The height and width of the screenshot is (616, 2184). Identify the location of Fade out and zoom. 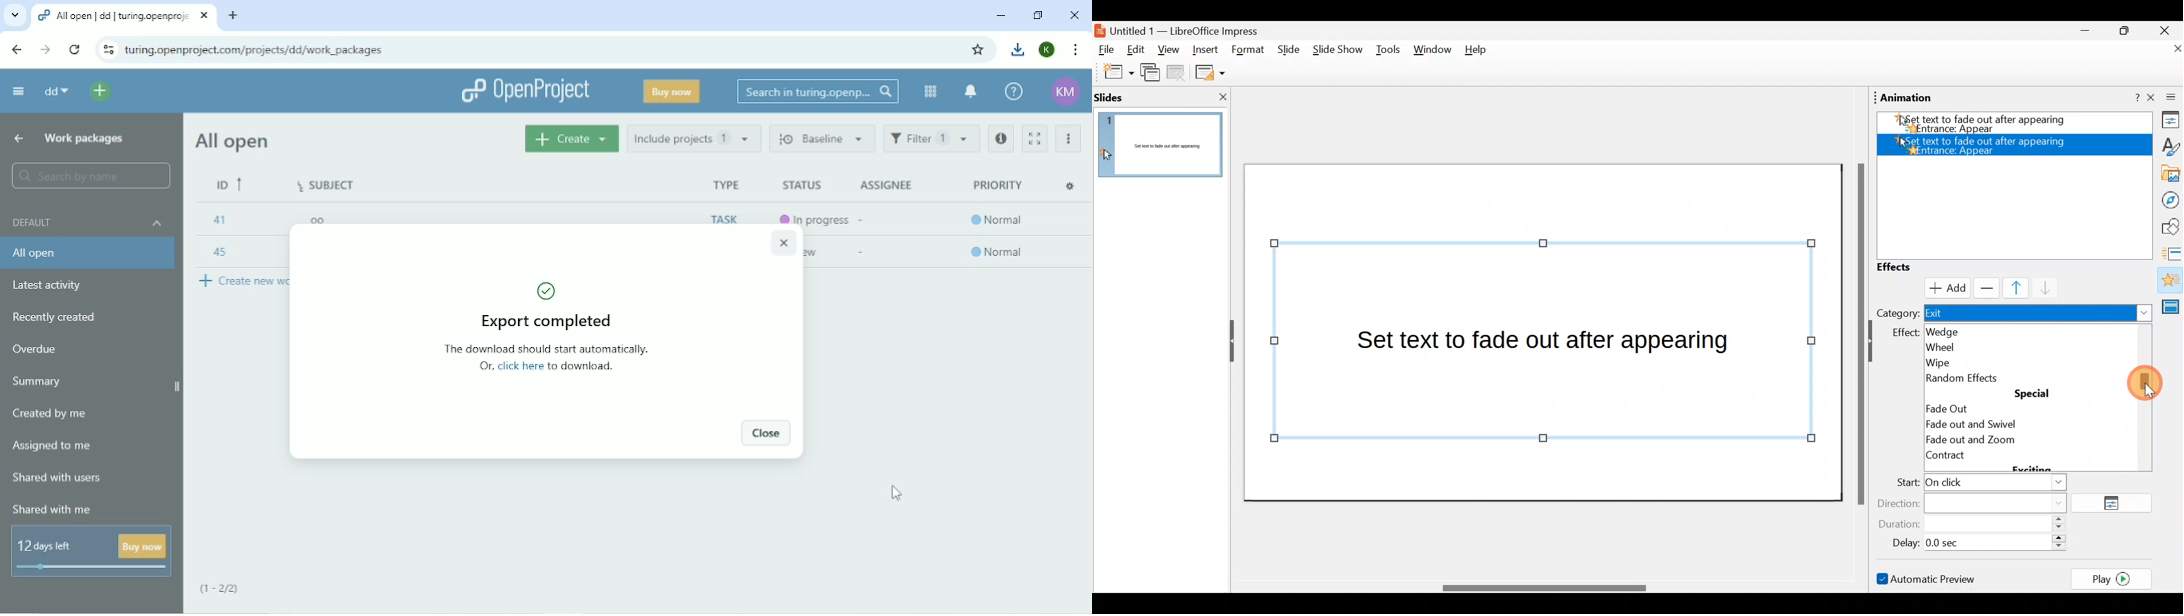
(1987, 441).